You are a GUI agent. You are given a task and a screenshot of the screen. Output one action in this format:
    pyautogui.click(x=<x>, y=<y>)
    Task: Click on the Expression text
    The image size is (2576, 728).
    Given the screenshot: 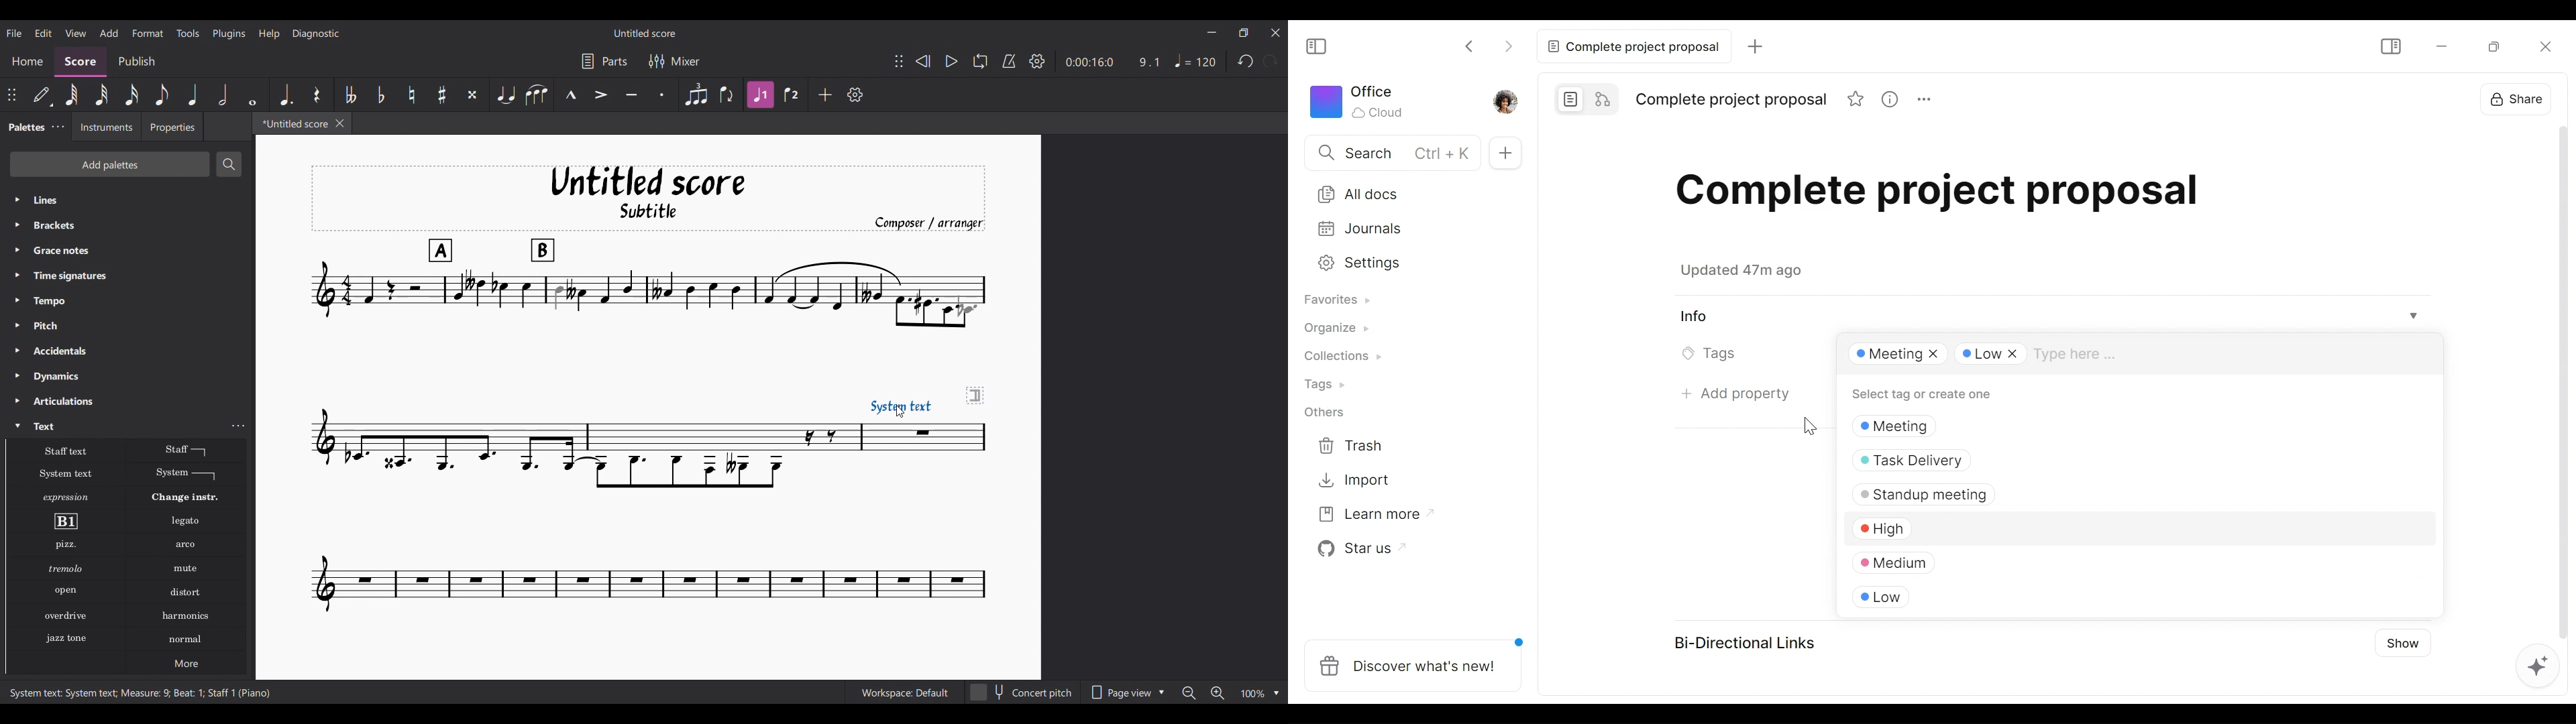 What is the action you would take?
    pyautogui.click(x=66, y=497)
    